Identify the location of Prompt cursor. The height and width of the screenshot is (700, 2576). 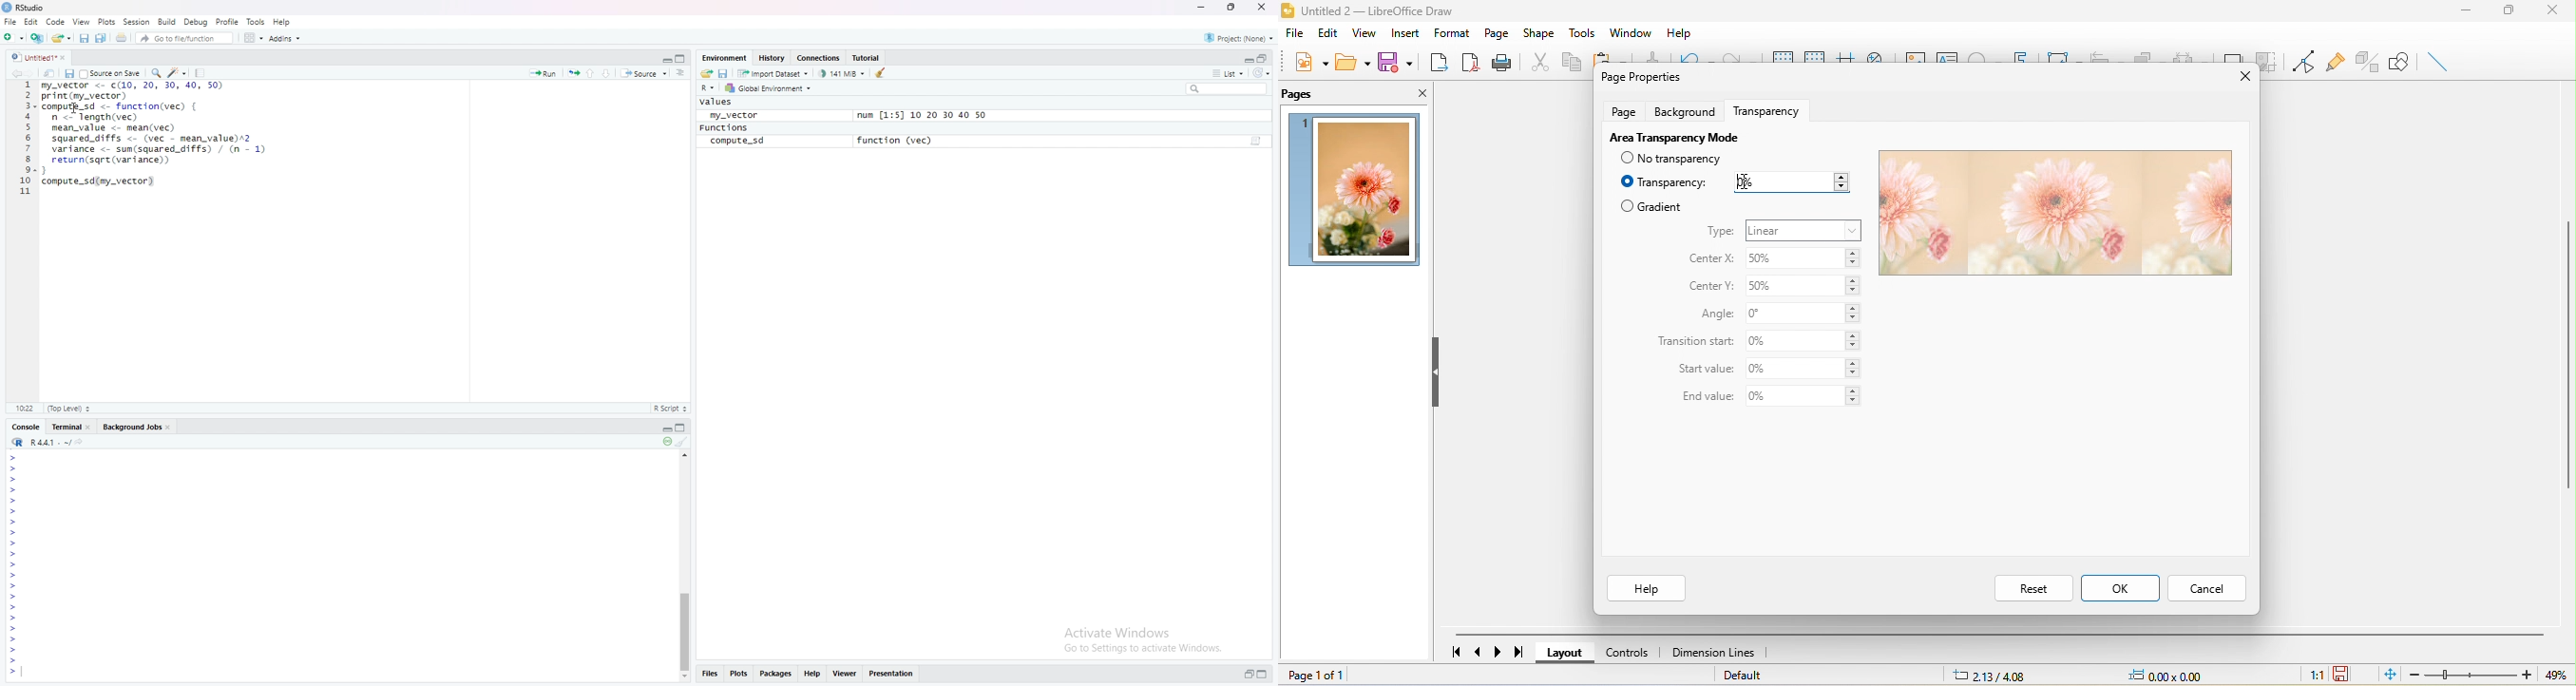
(14, 479).